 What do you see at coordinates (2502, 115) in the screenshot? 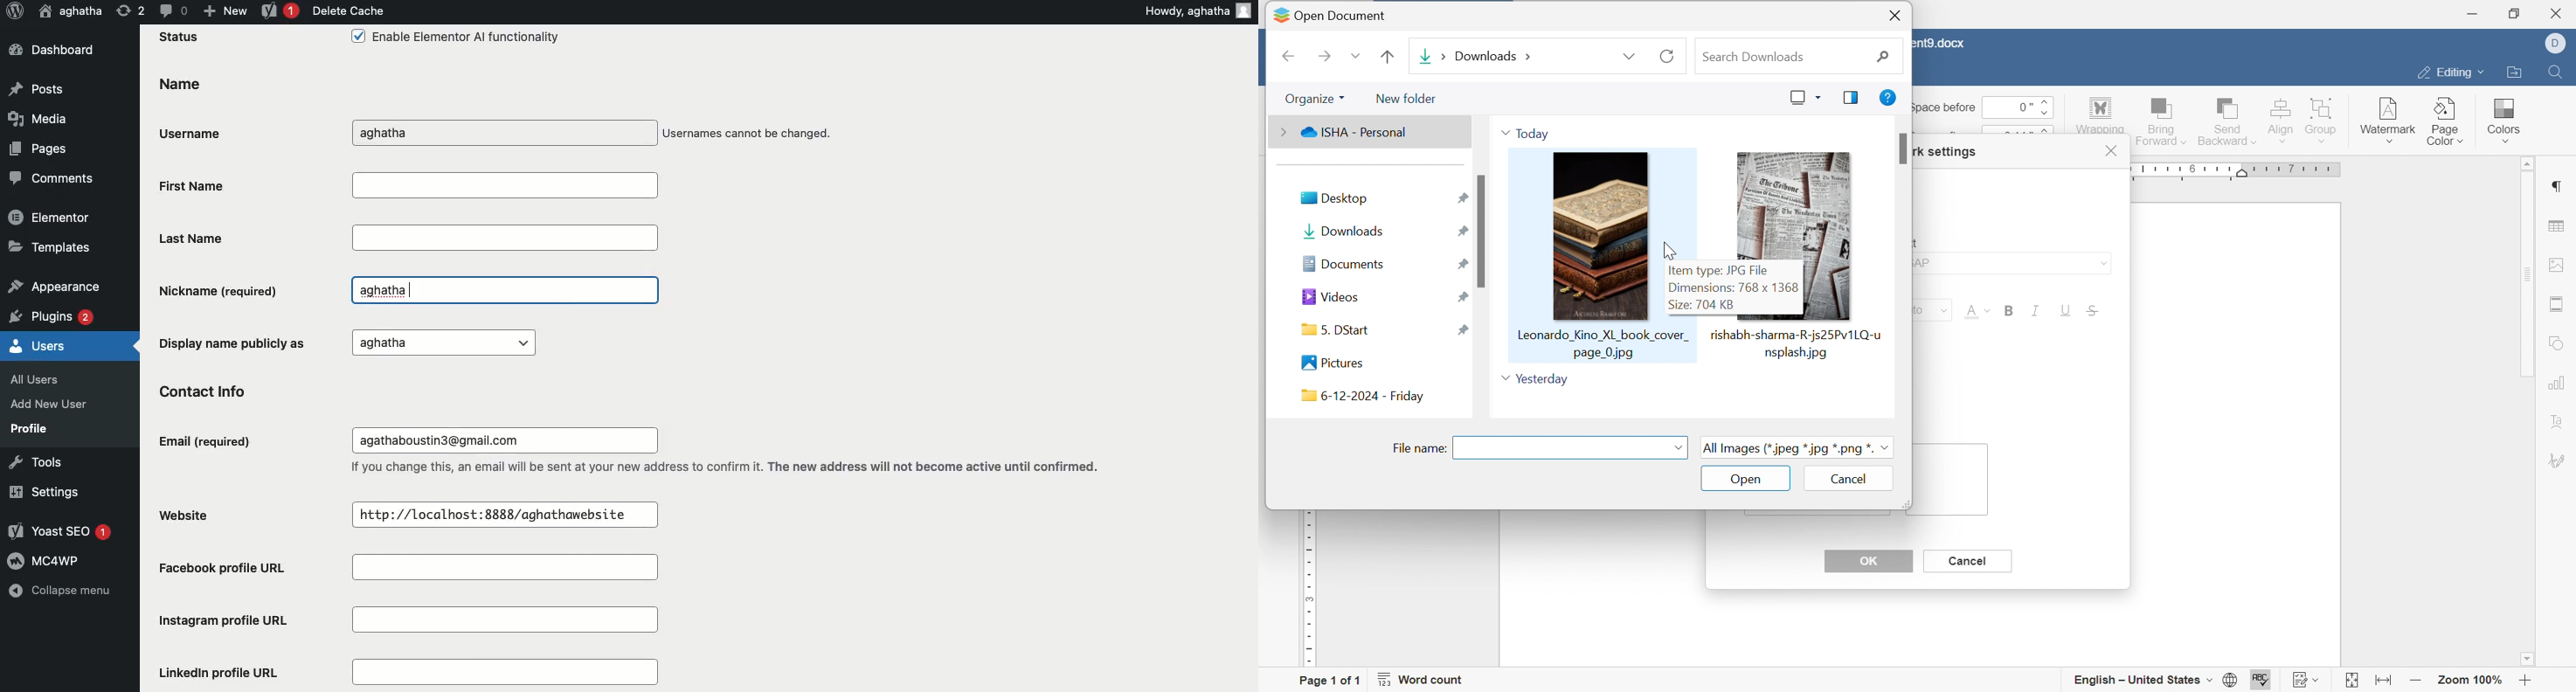
I see `colors` at bounding box center [2502, 115].